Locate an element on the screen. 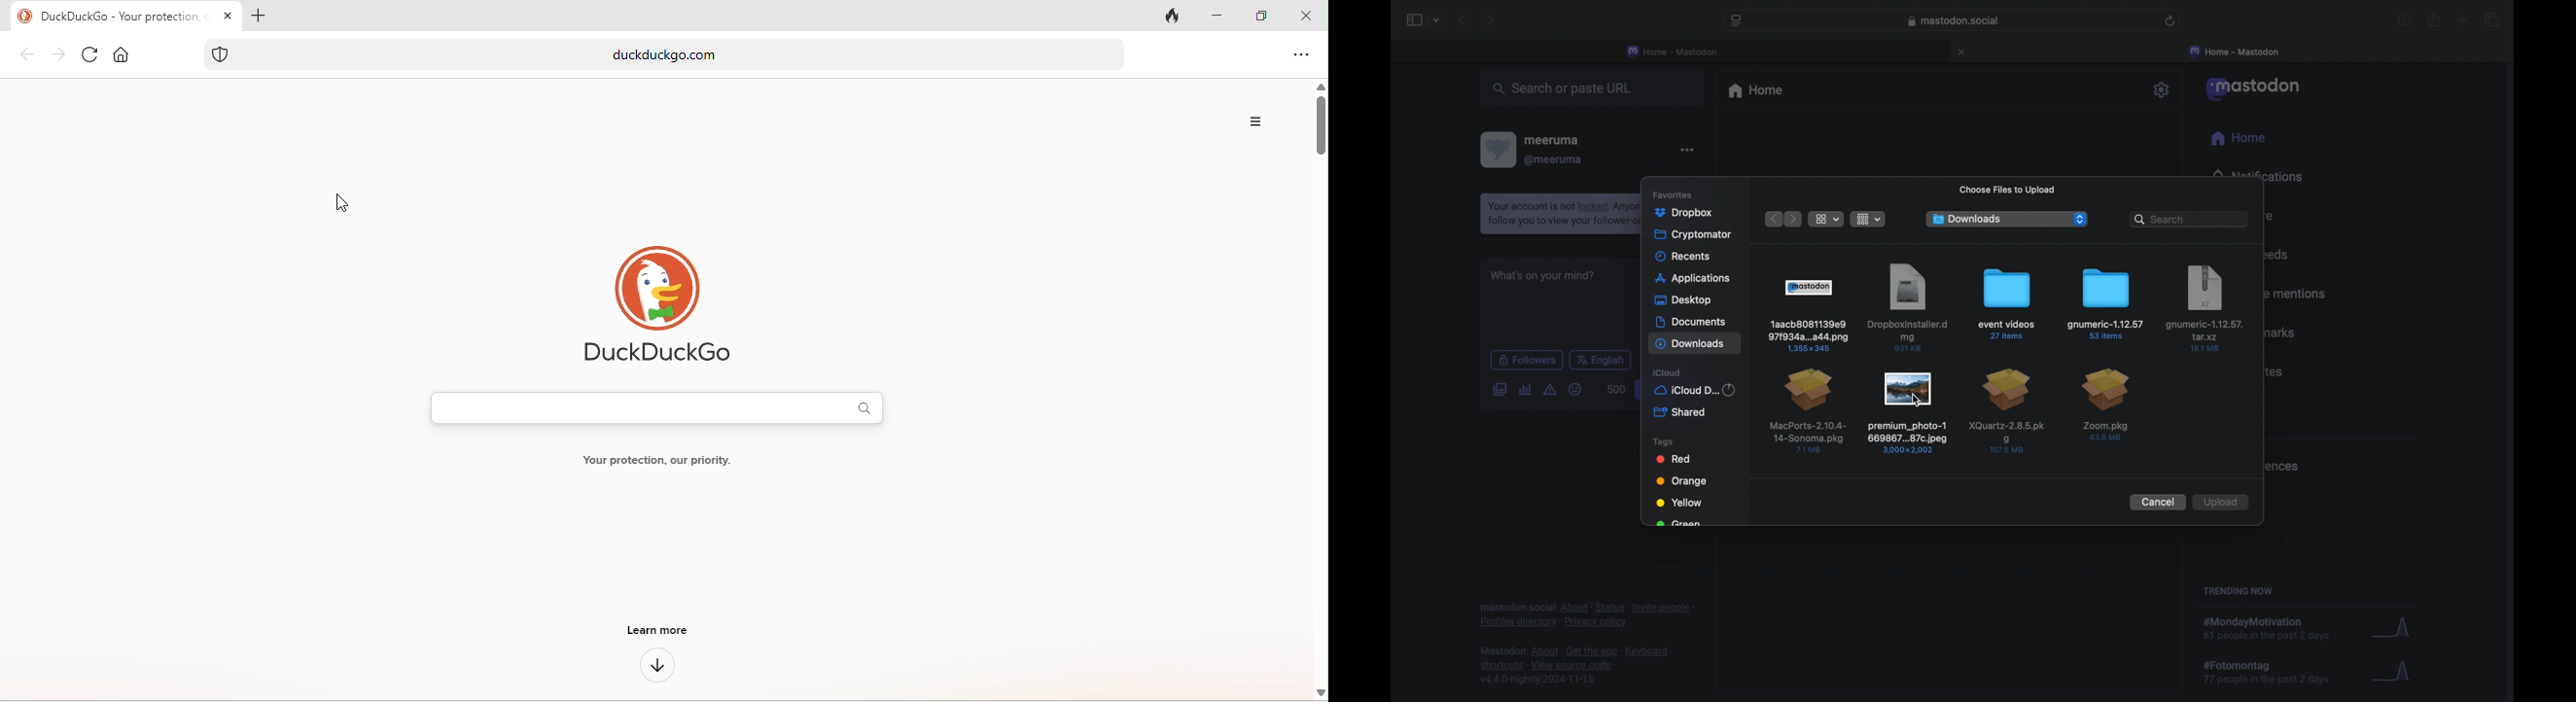  add image is located at coordinates (1499, 388).